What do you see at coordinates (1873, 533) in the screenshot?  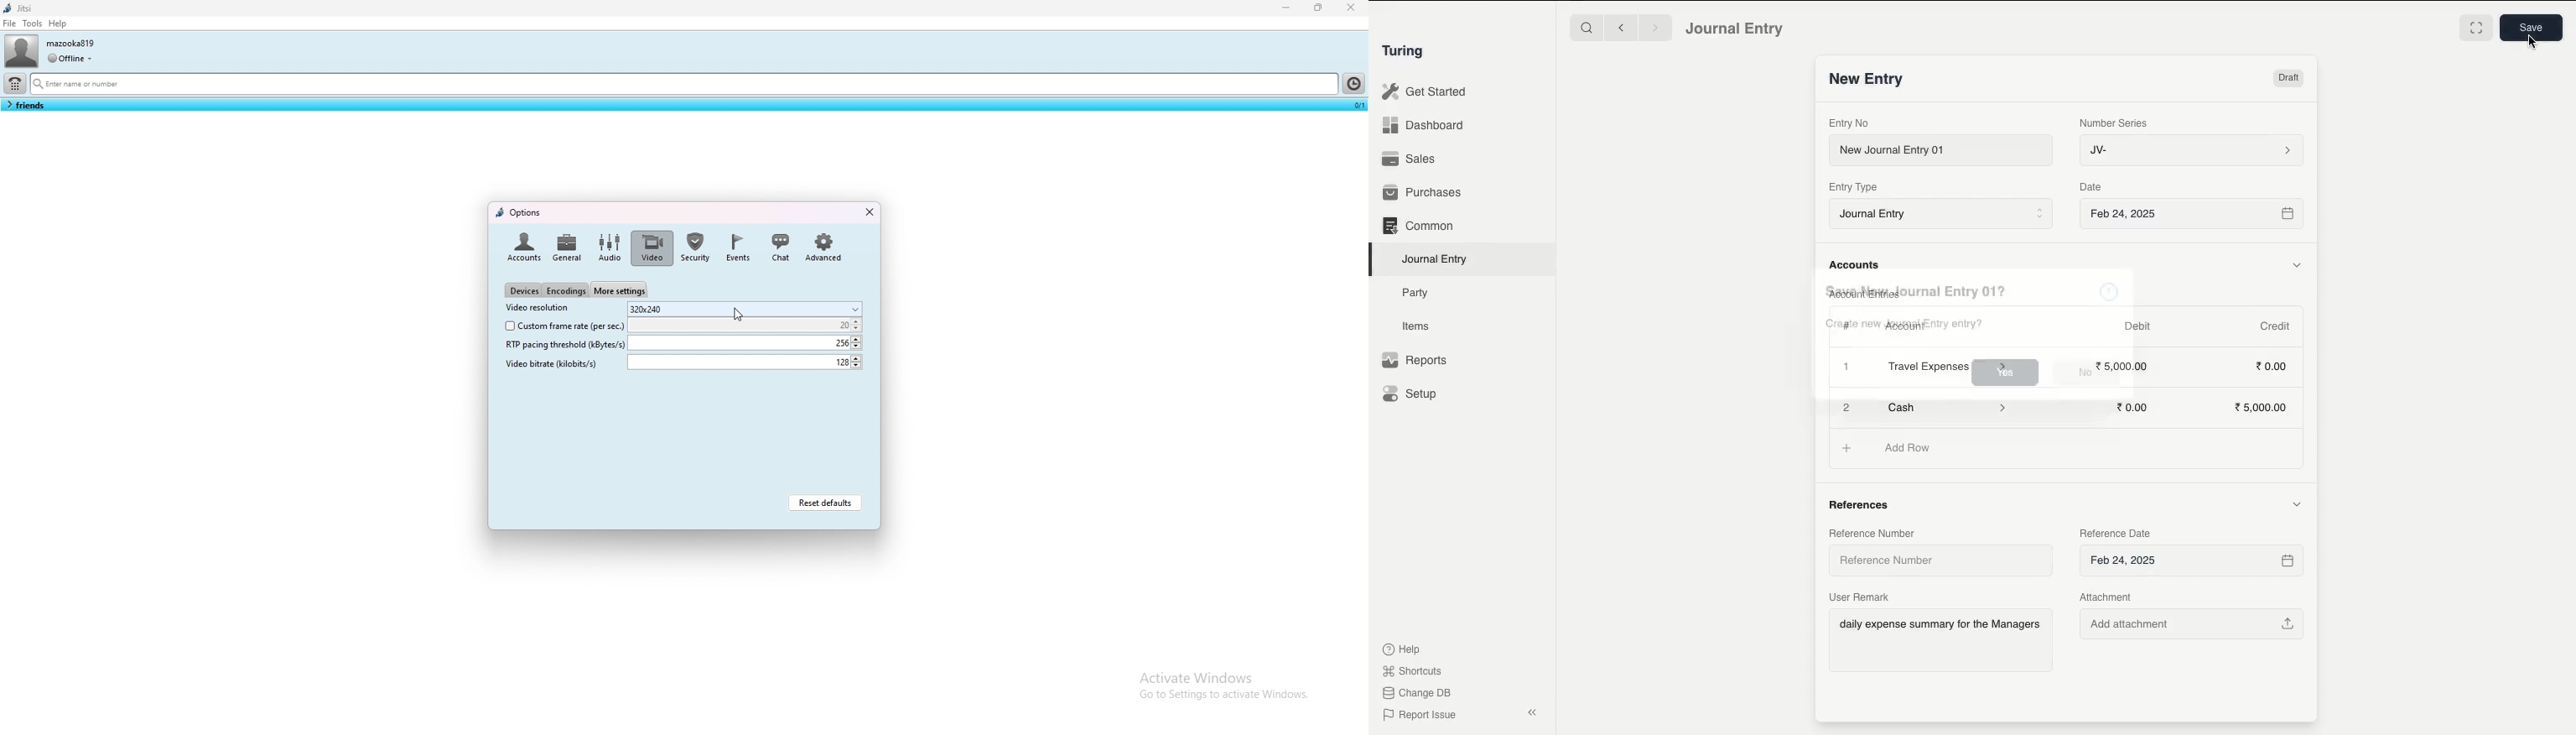 I see `Reference Number` at bounding box center [1873, 533].